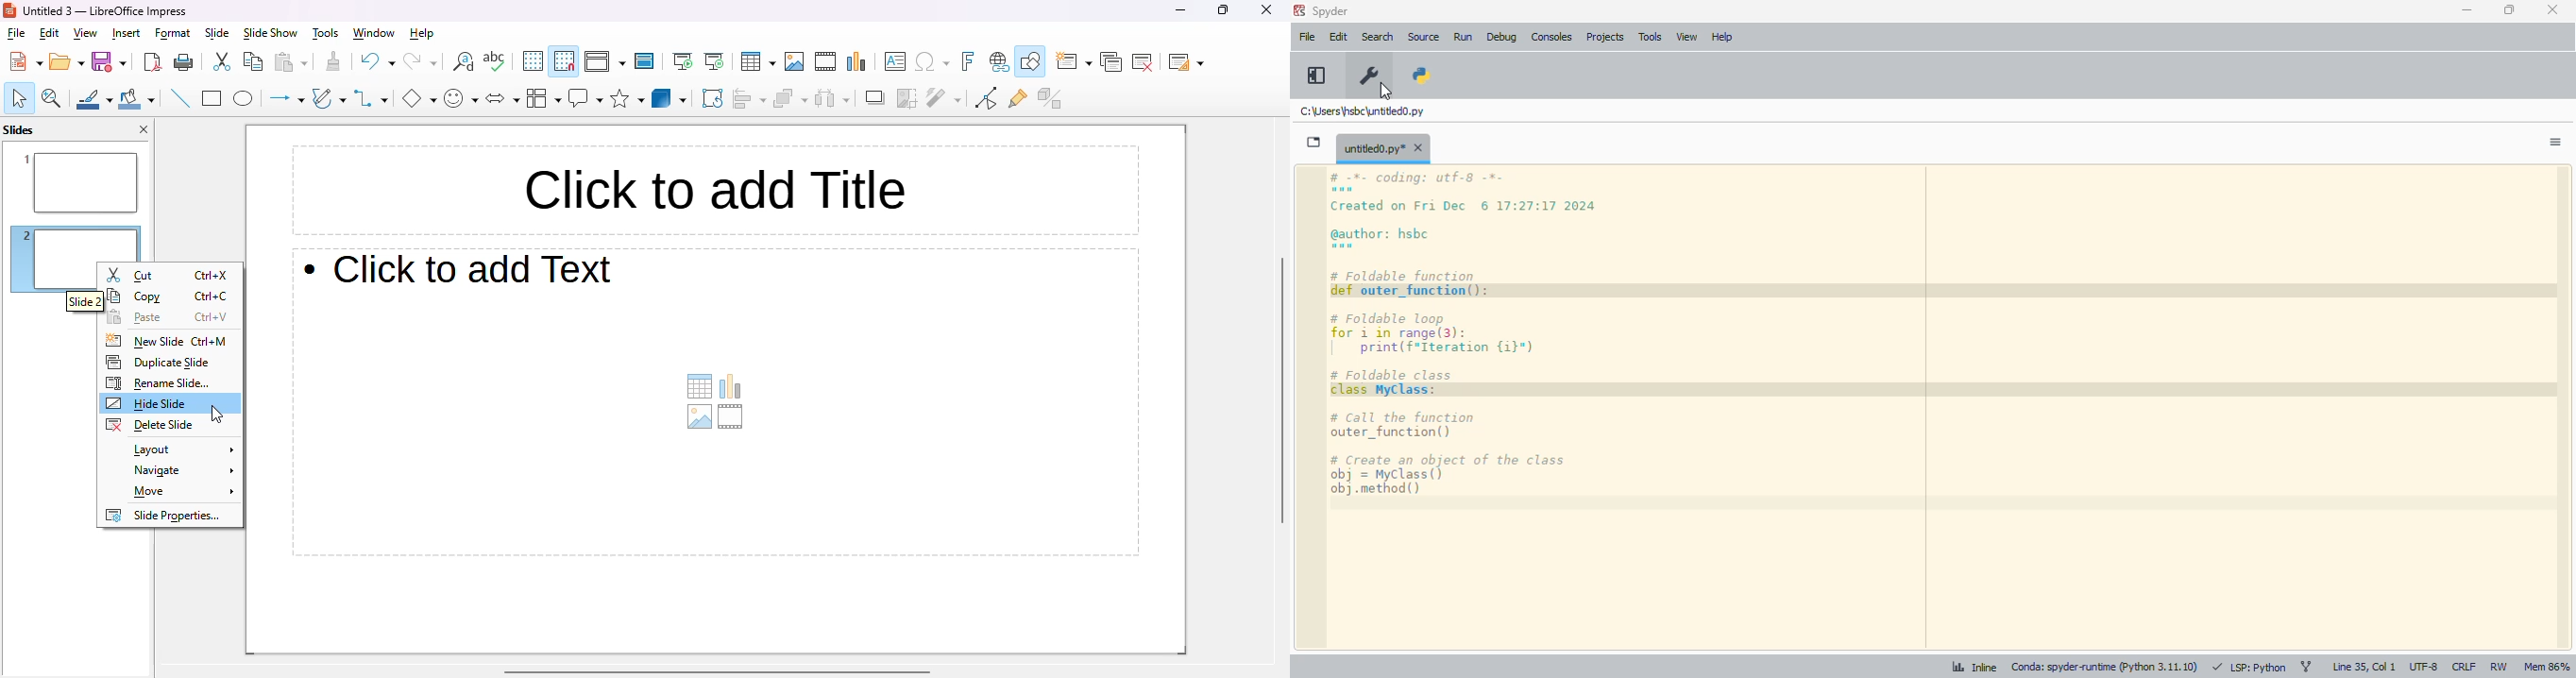  Describe the element at coordinates (2104, 666) in the screenshot. I see `conda: spyder-runtime (python 3. 11. 10)` at that location.